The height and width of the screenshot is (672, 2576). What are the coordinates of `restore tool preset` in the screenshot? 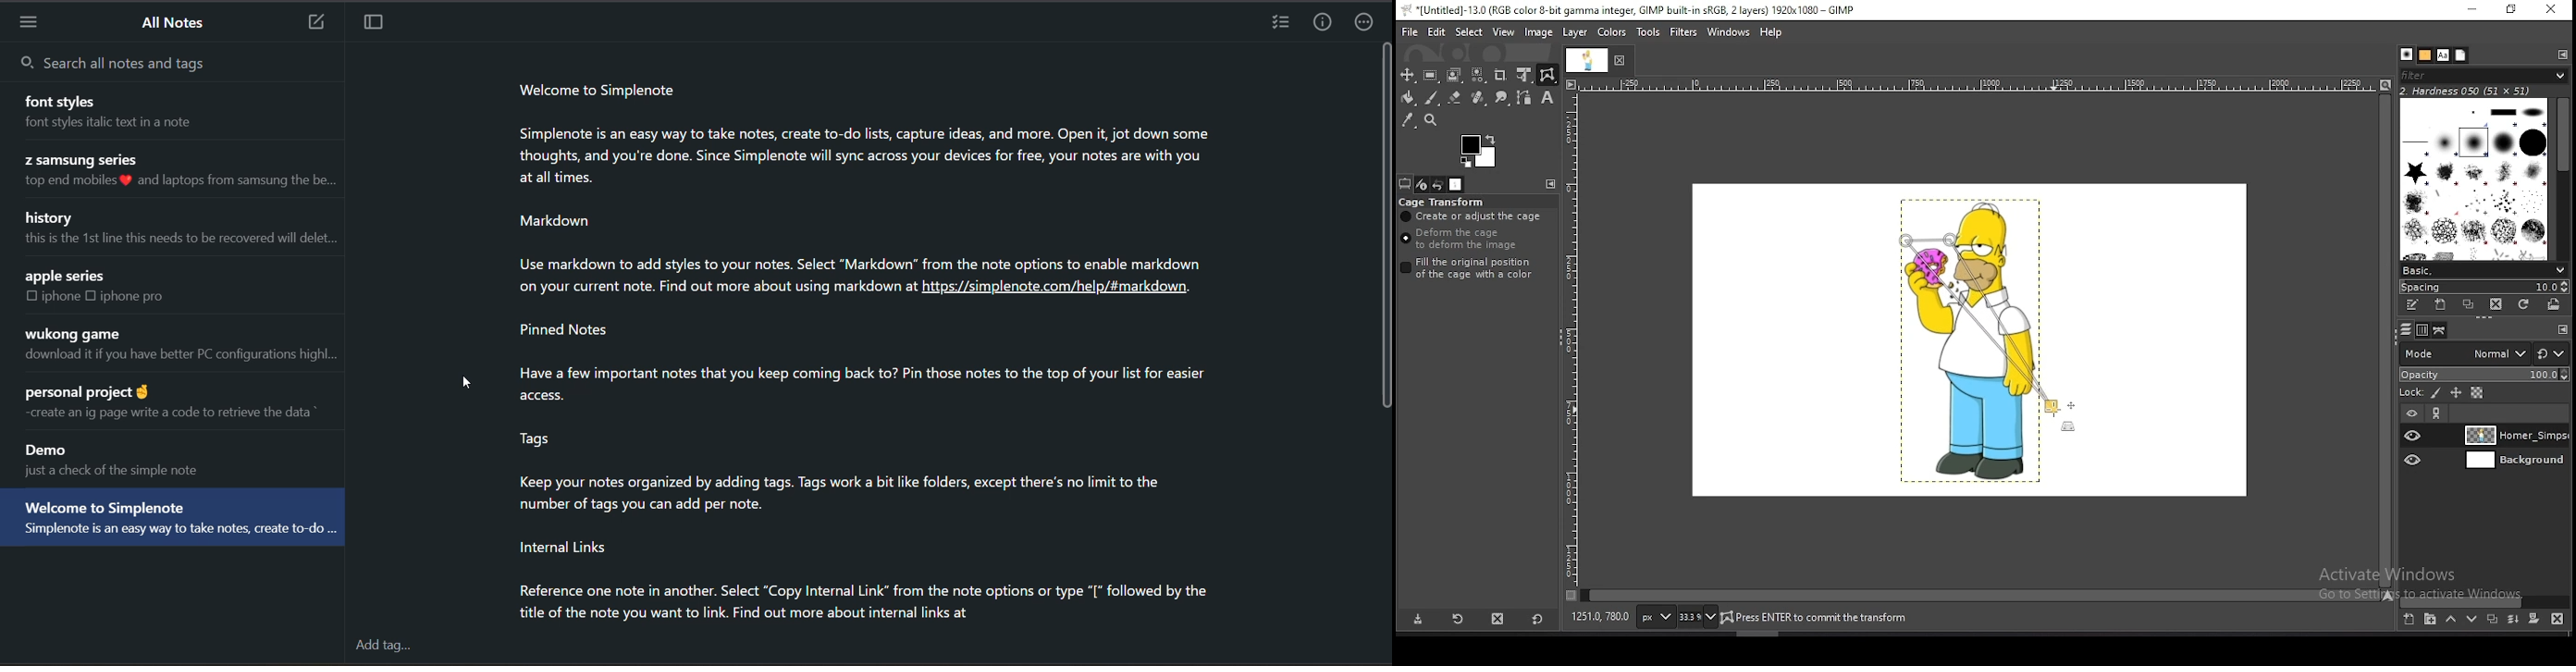 It's located at (1459, 620).